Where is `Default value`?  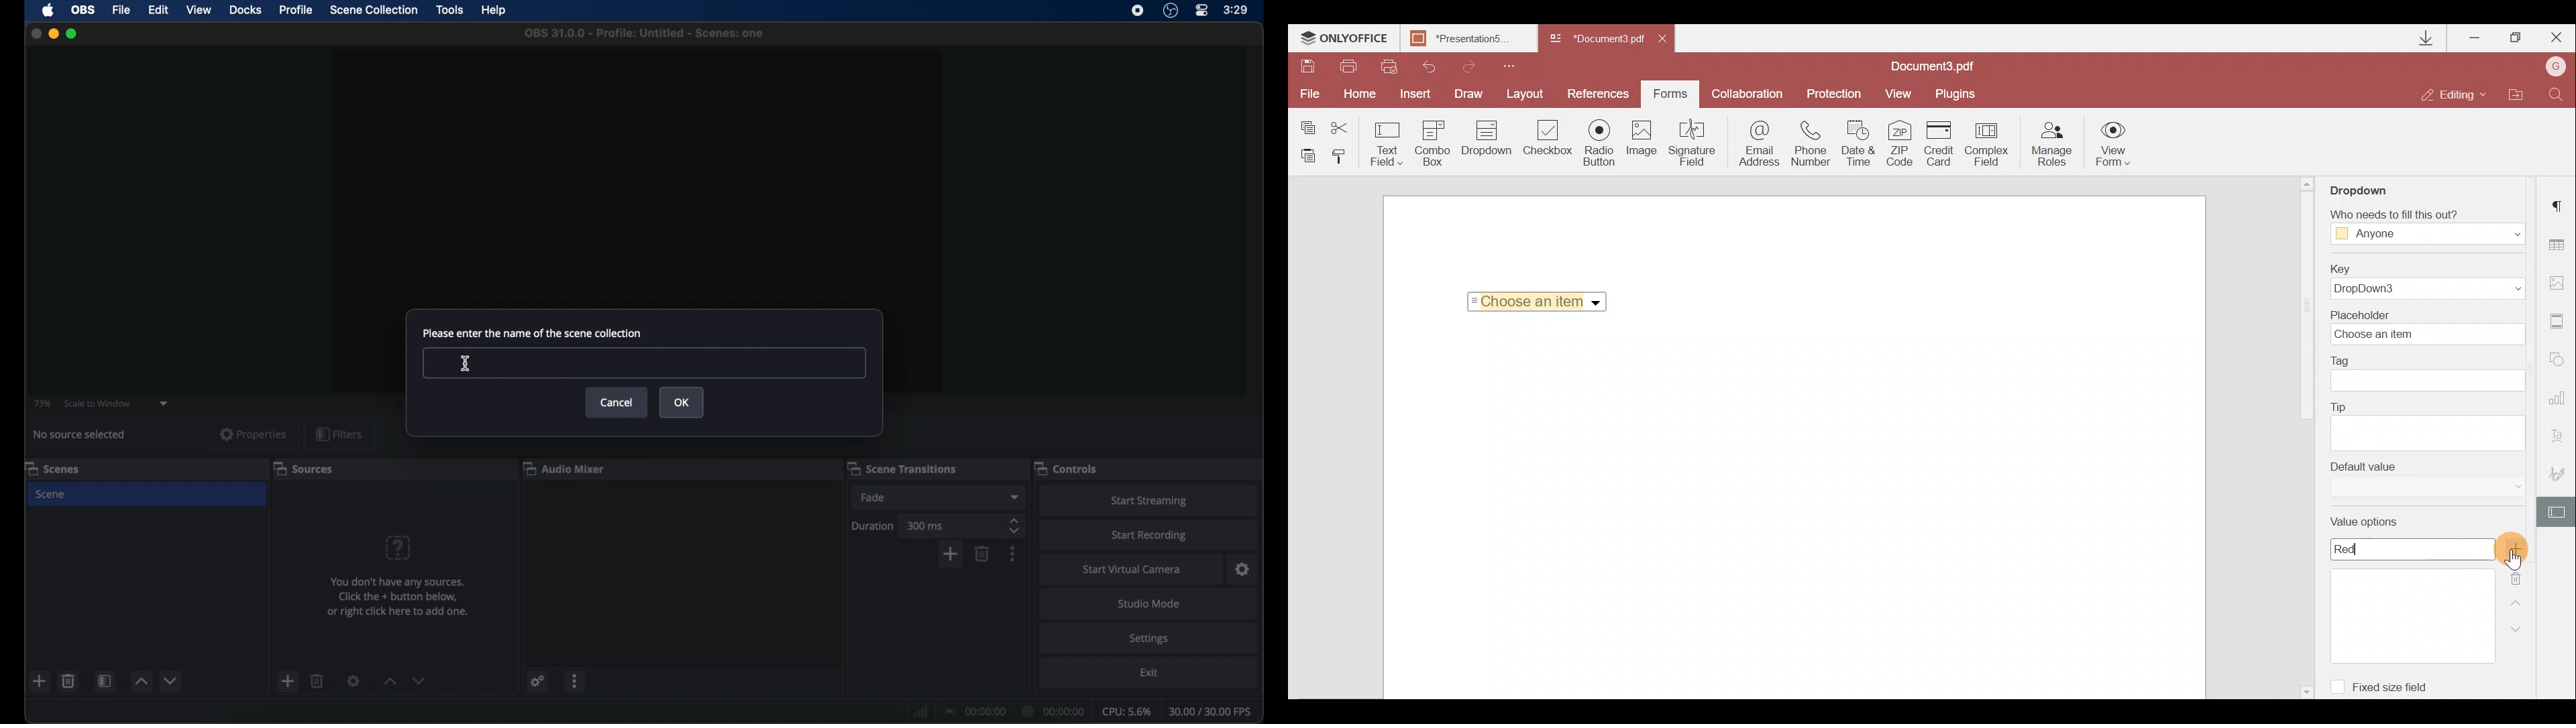 Default value is located at coordinates (2422, 483).